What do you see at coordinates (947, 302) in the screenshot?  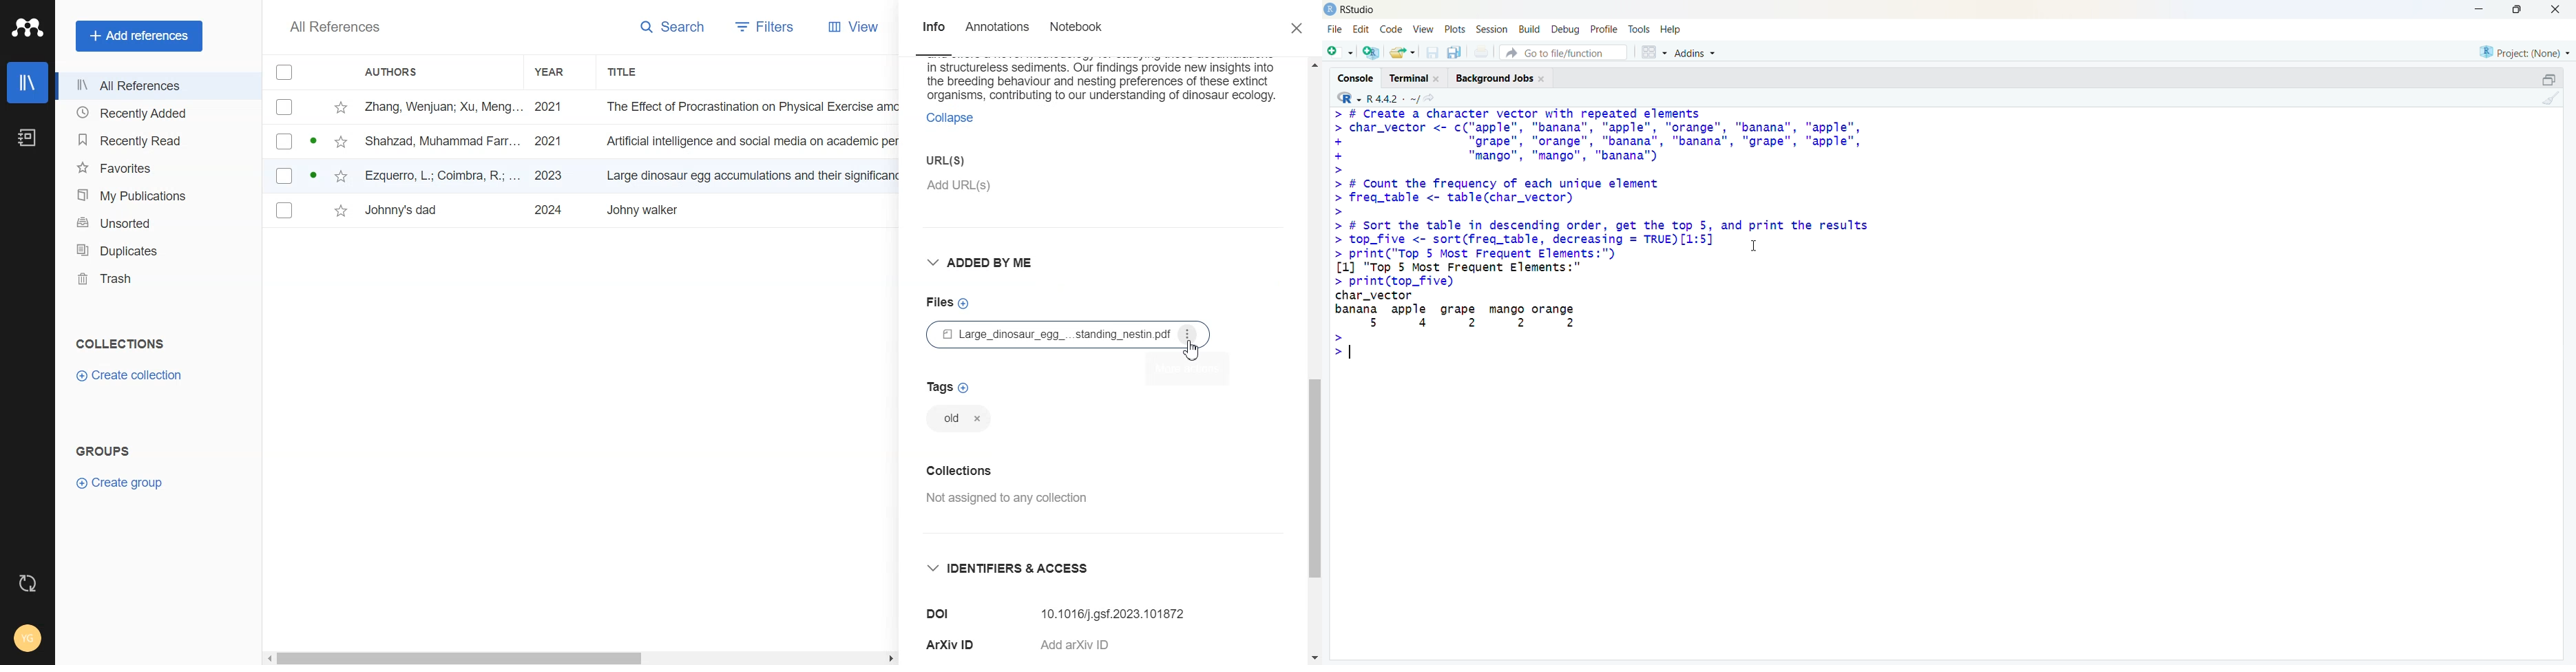 I see `Add files` at bounding box center [947, 302].